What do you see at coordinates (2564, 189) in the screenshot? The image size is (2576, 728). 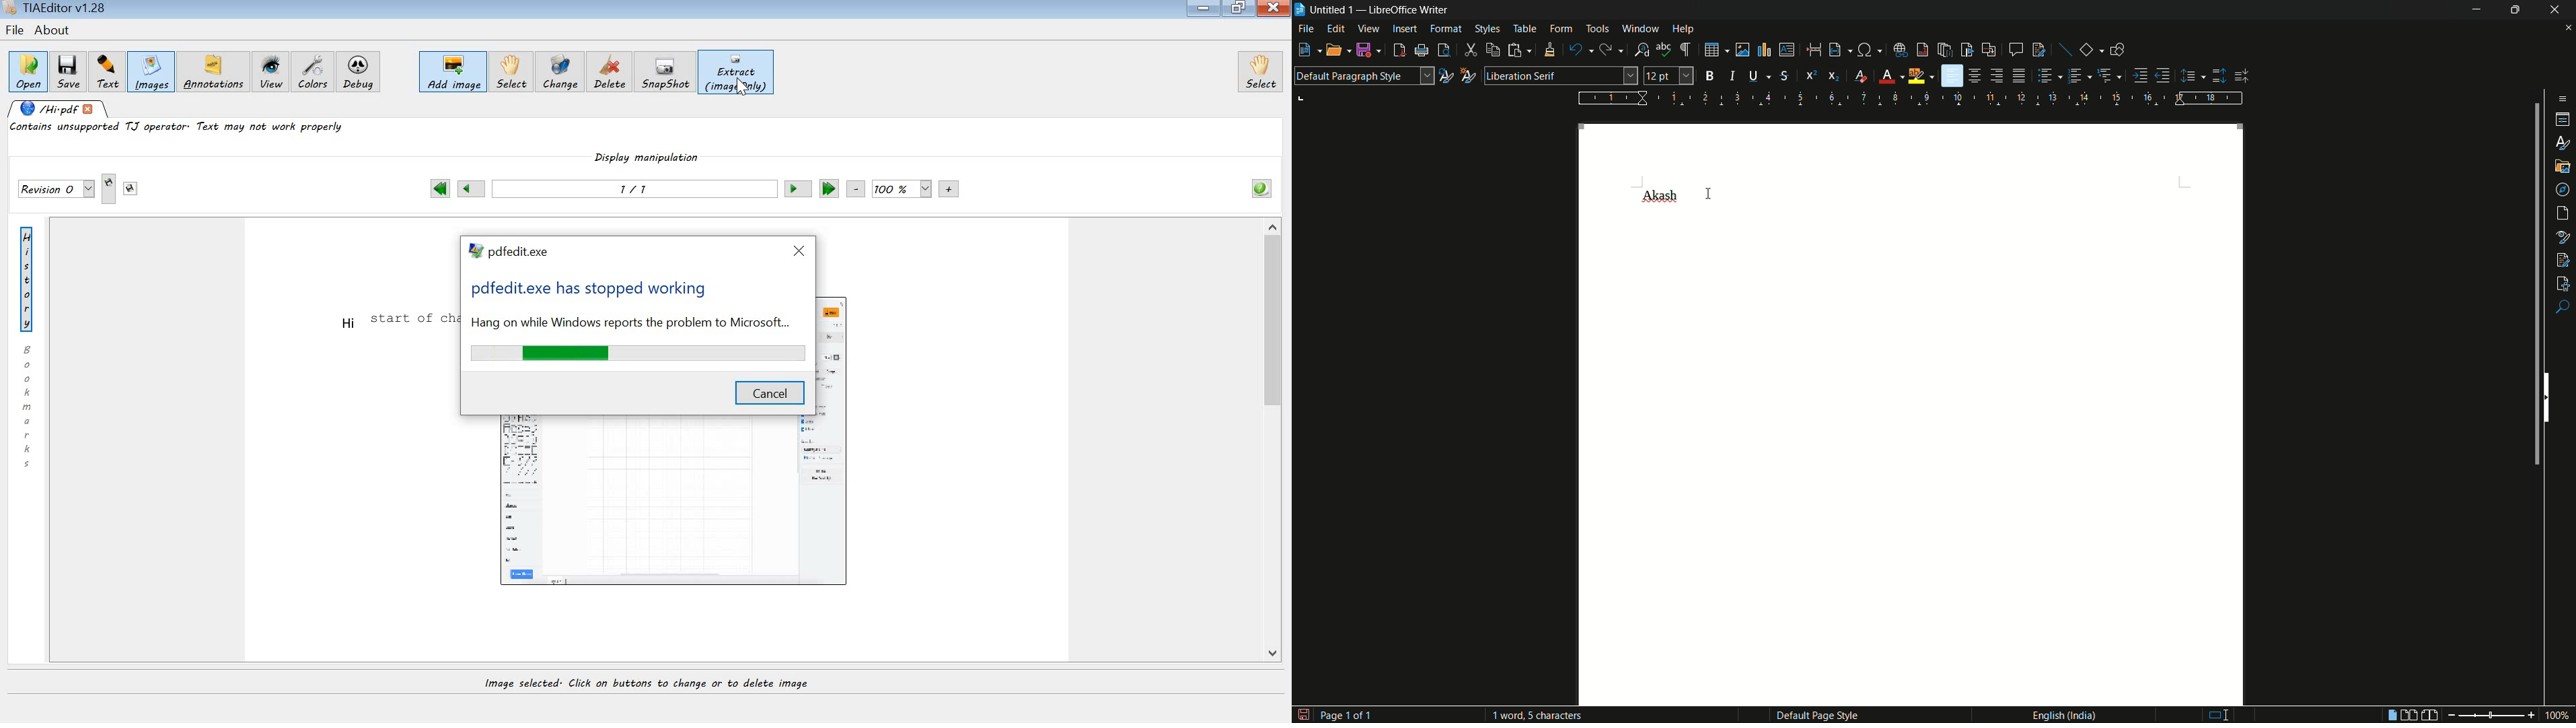 I see `navigator` at bounding box center [2564, 189].